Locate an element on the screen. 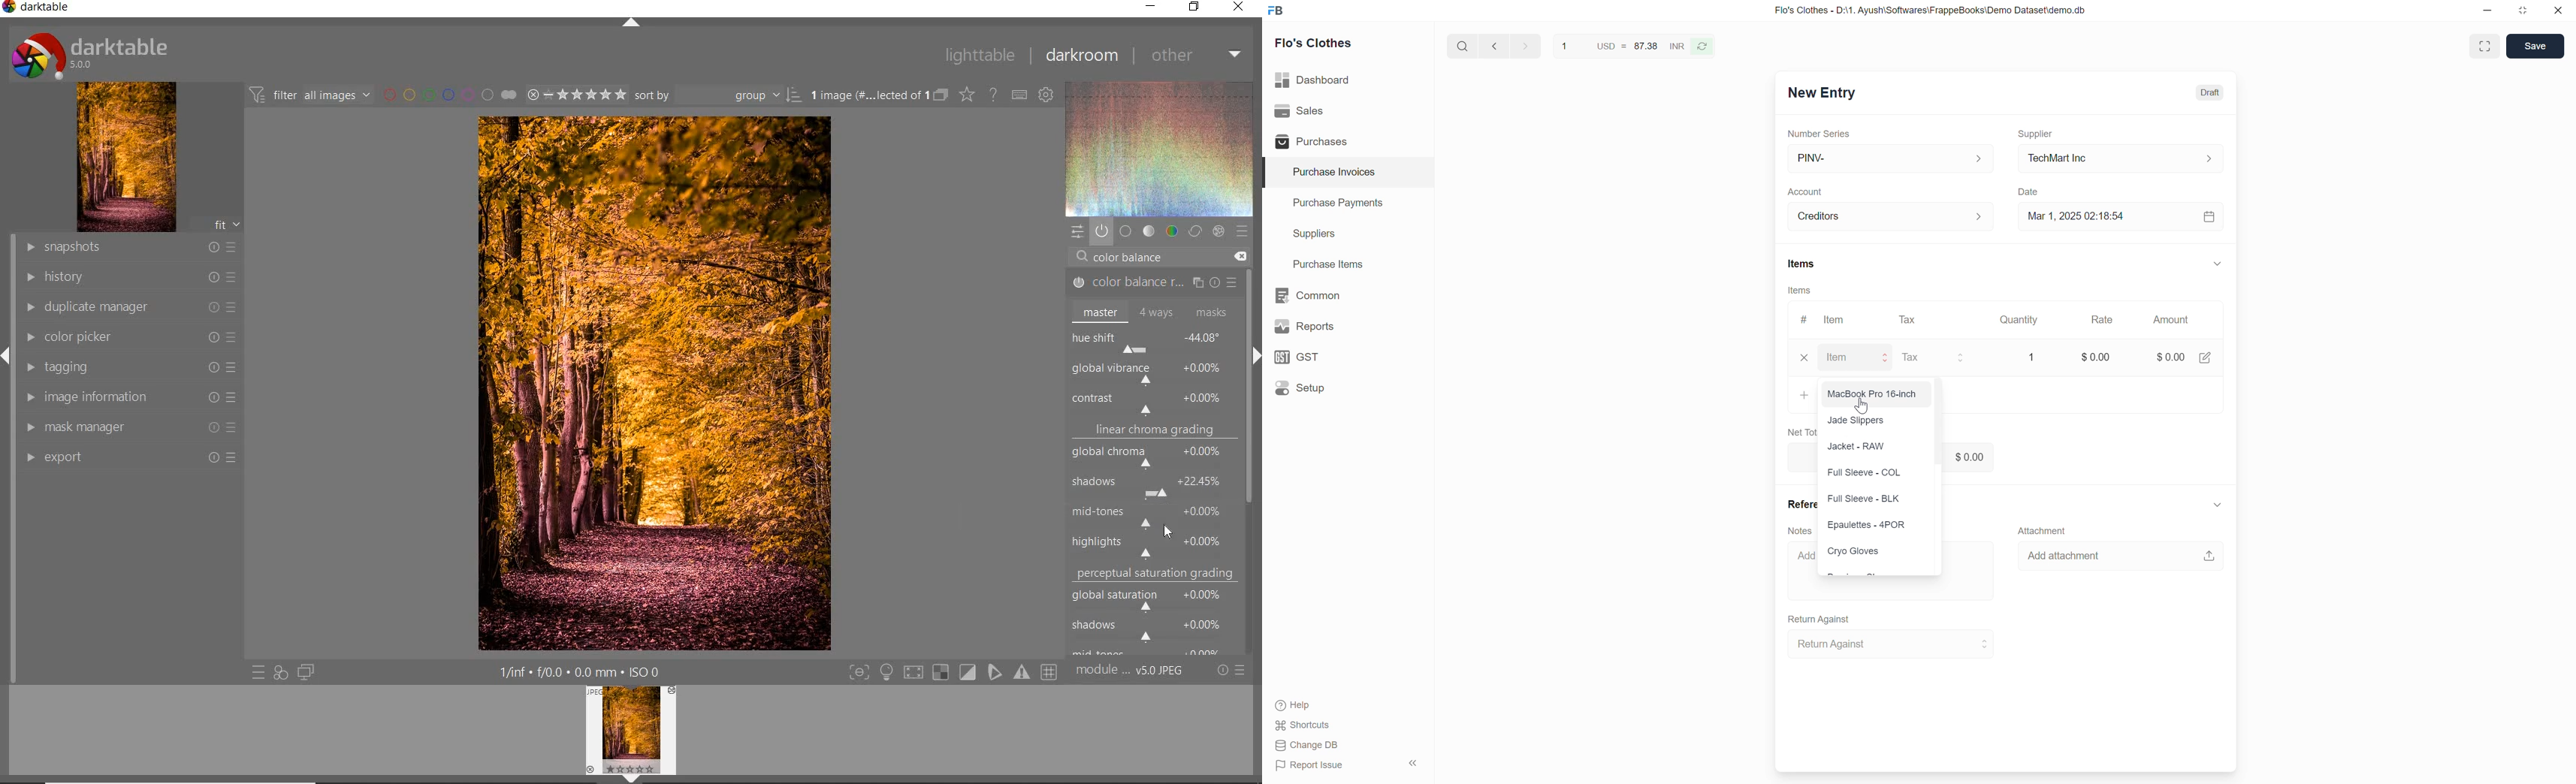 This screenshot has height=784, width=2576. Supplier is located at coordinates (2036, 134).